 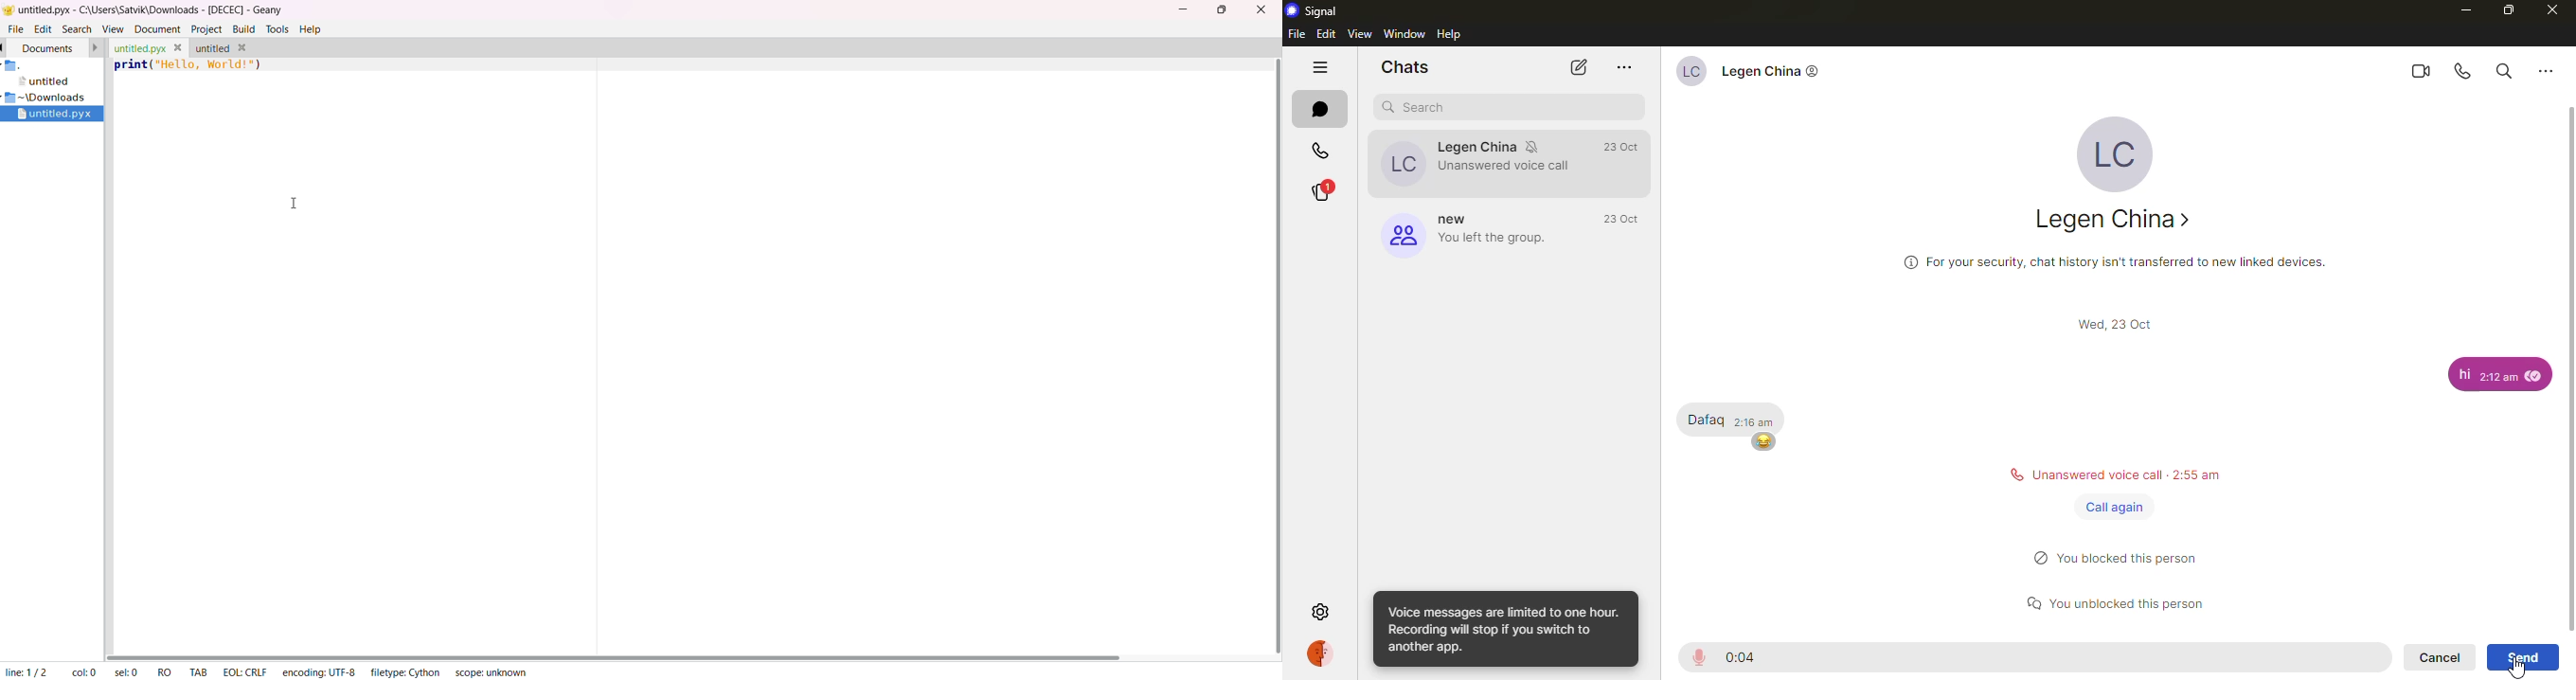 I want to click on status message, so click(x=2116, y=599).